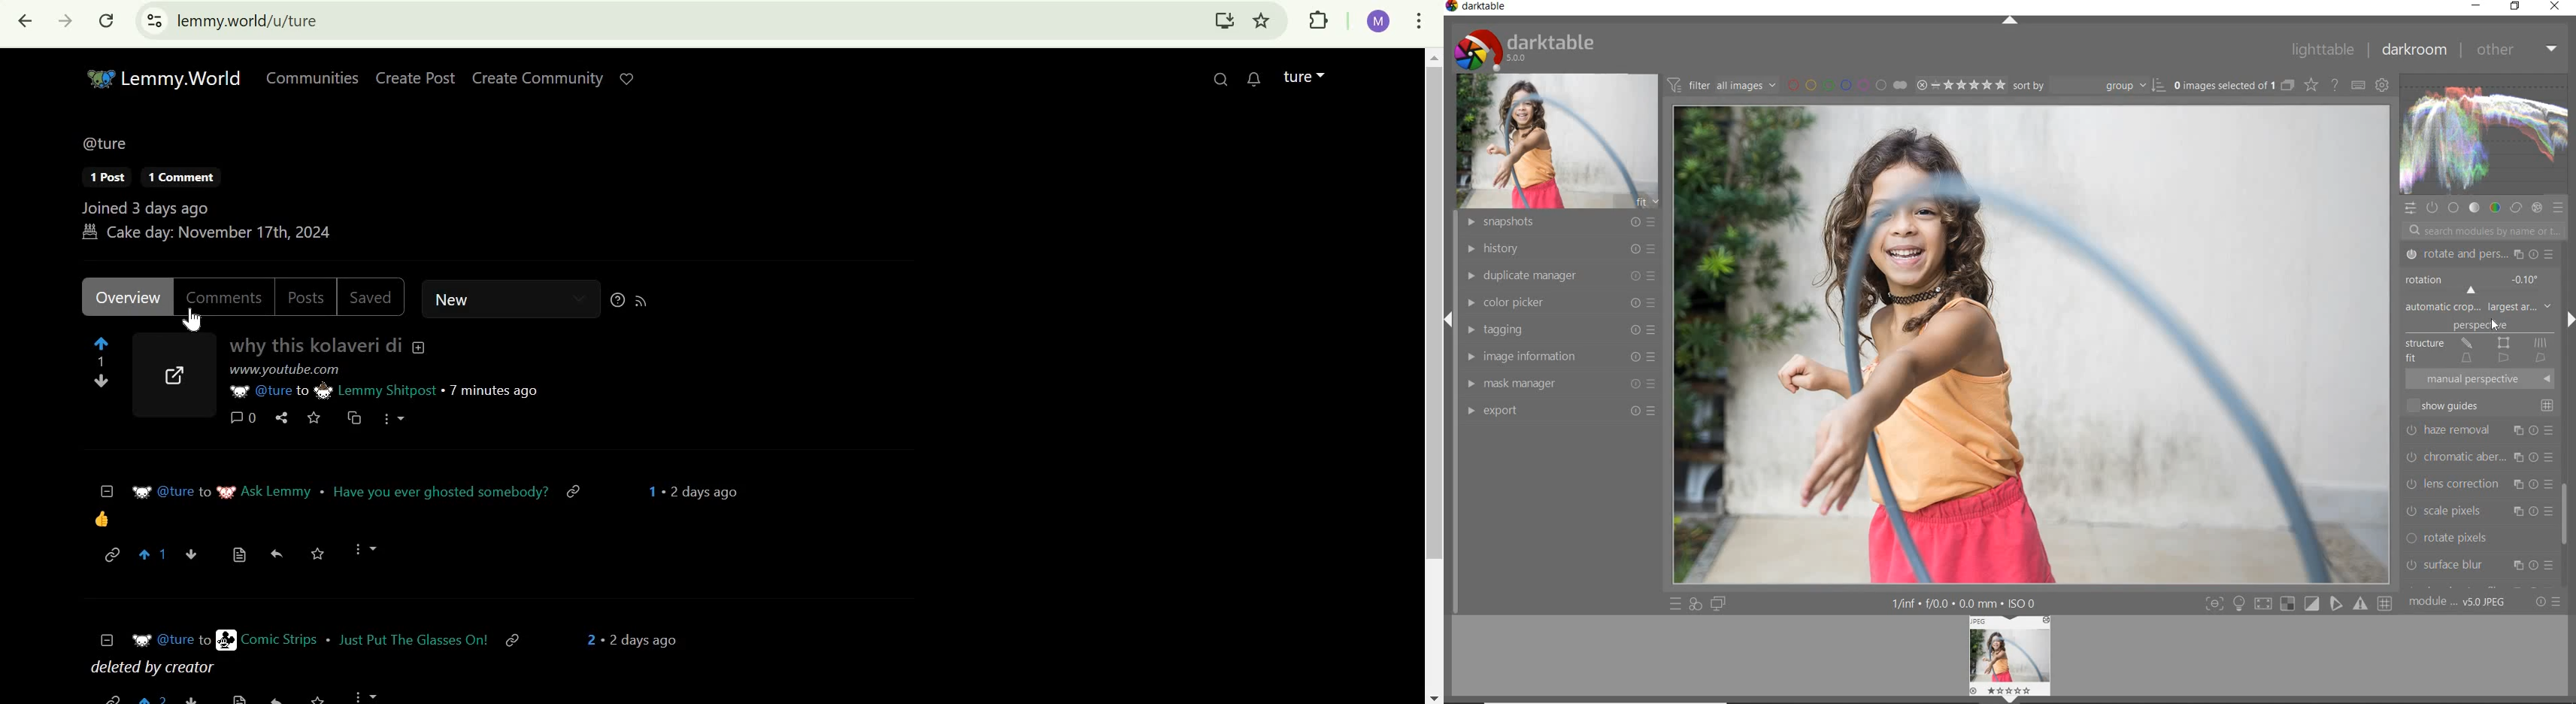 The image size is (2576, 728). Describe the element at coordinates (631, 77) in the screenshot. I see `support lemmy` at that location.